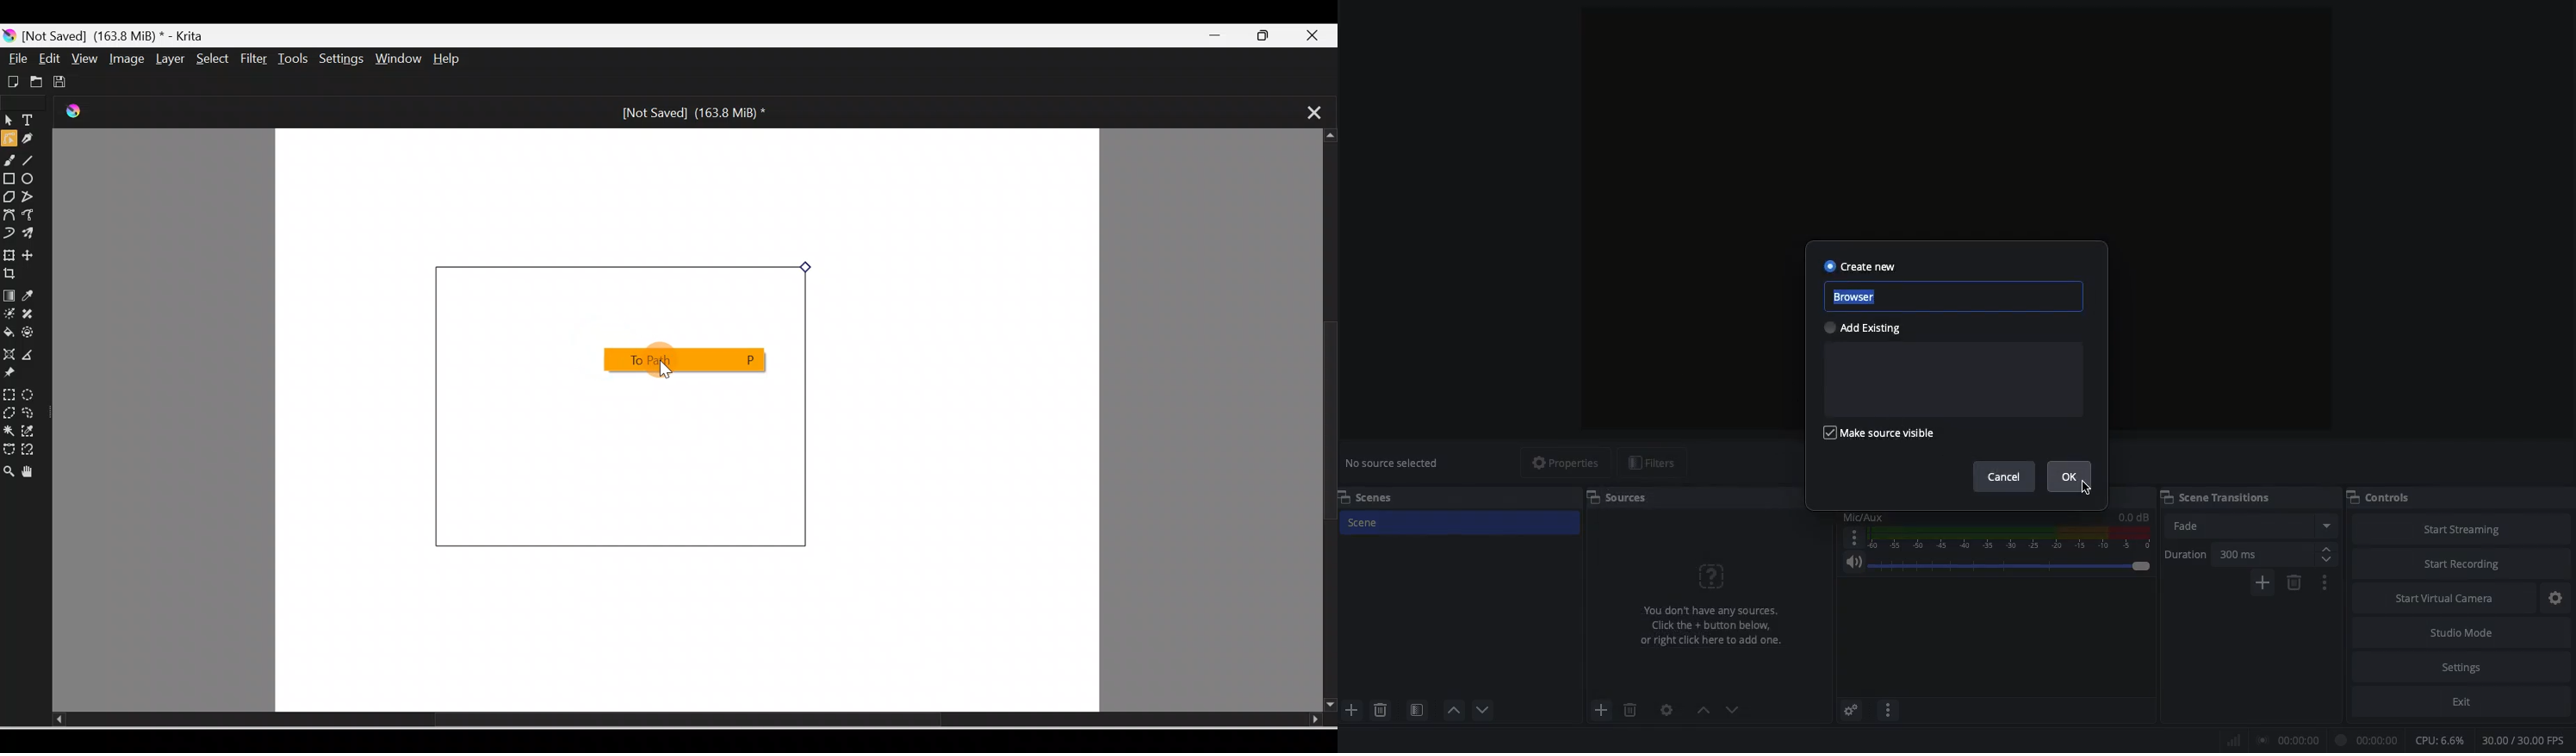 The height and width of the screenshot is (756, 2576). I want to click on Source preference, so click(1667, 709).